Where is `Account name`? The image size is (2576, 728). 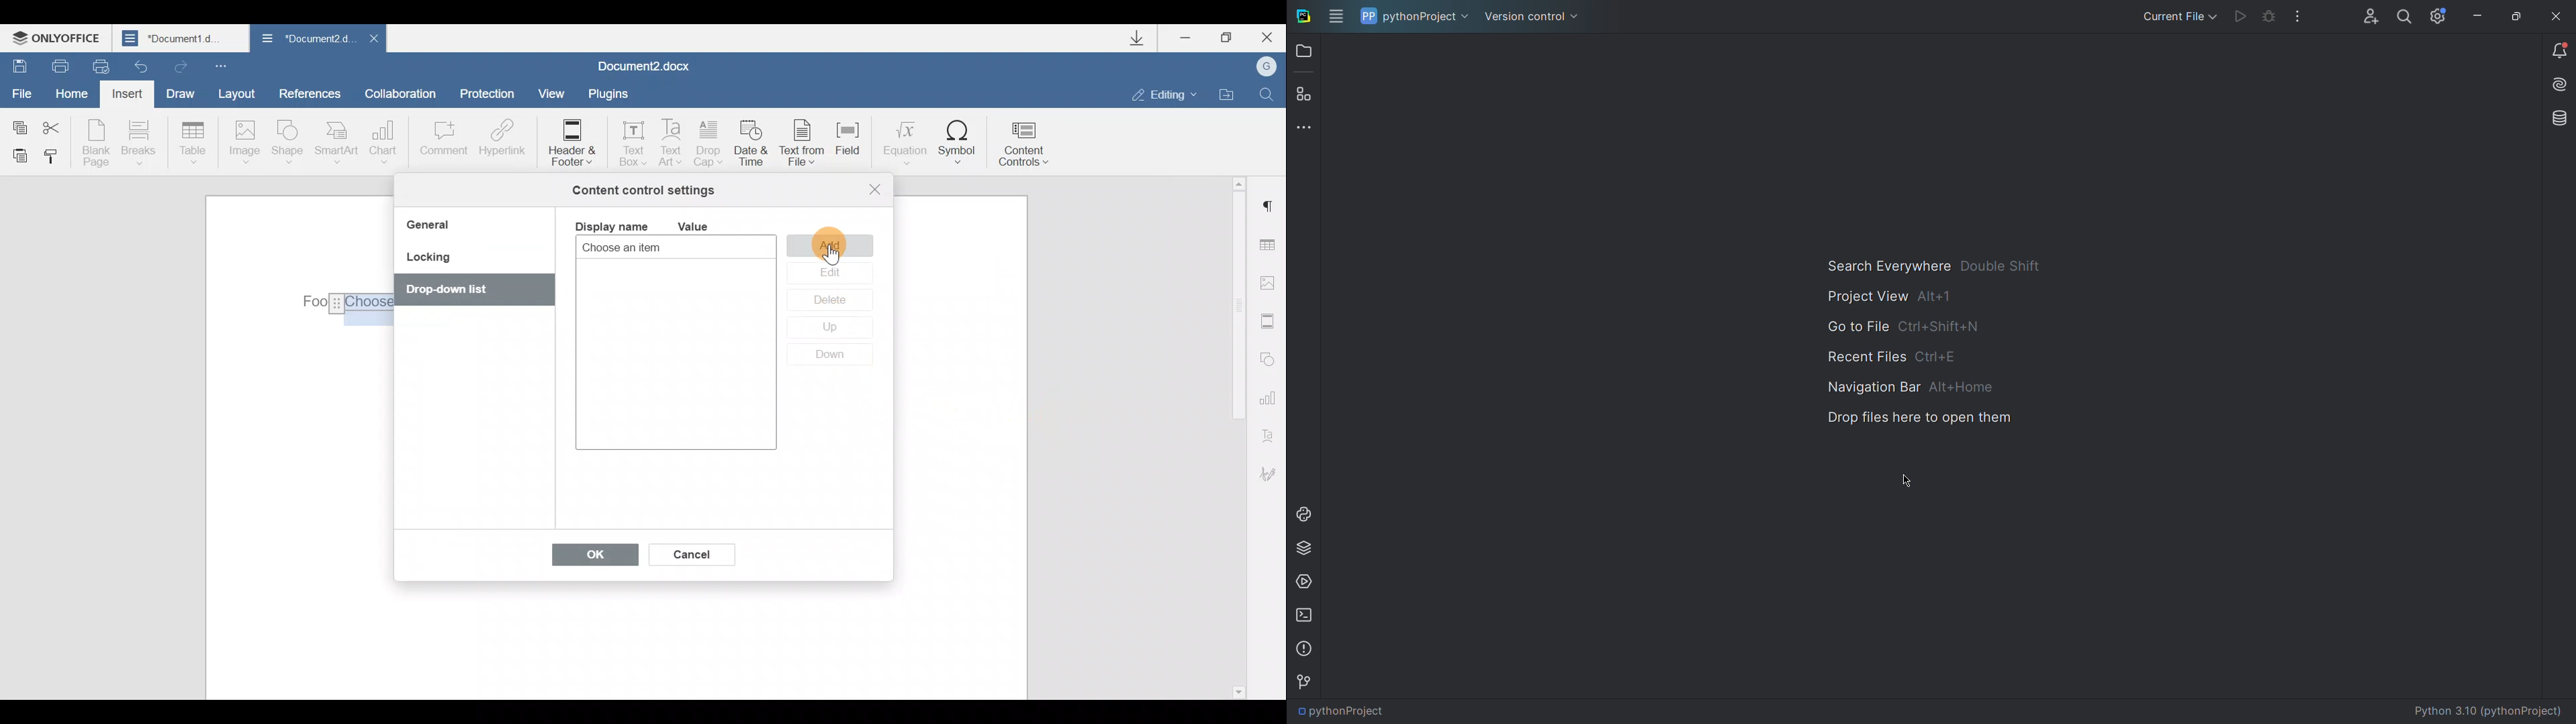
Account name is located at coordinates (1262, 67).